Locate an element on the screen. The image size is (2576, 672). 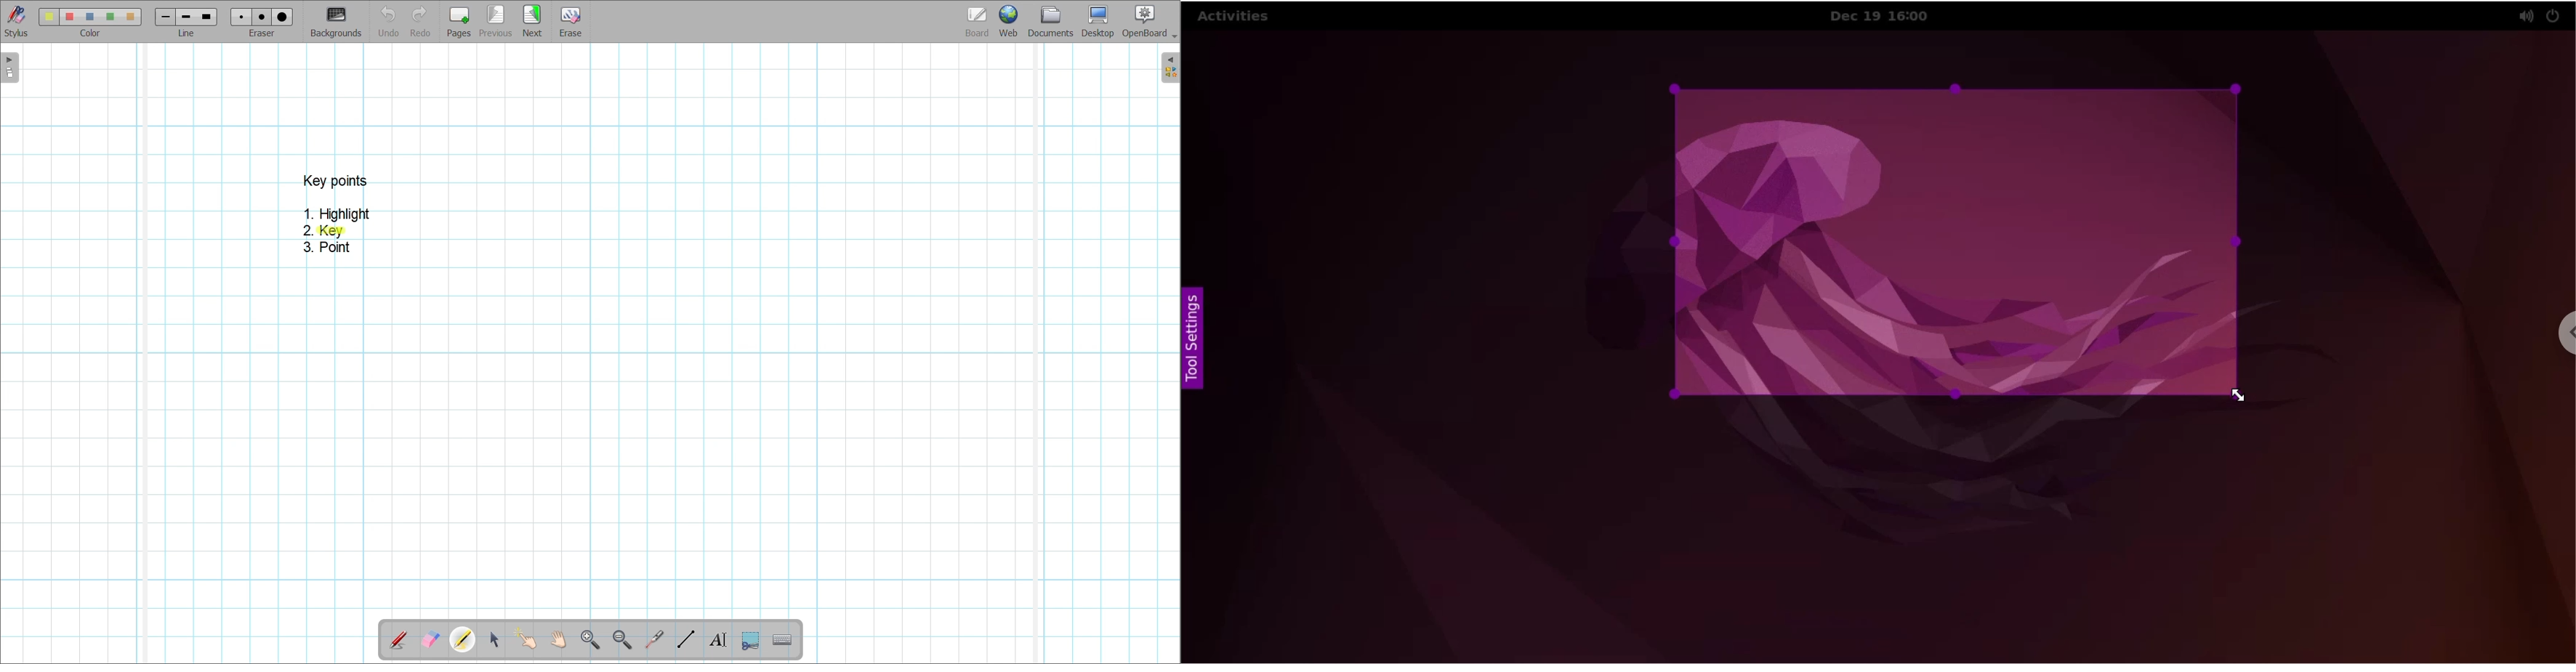
Desktop is located at coordinates (1099, 22).